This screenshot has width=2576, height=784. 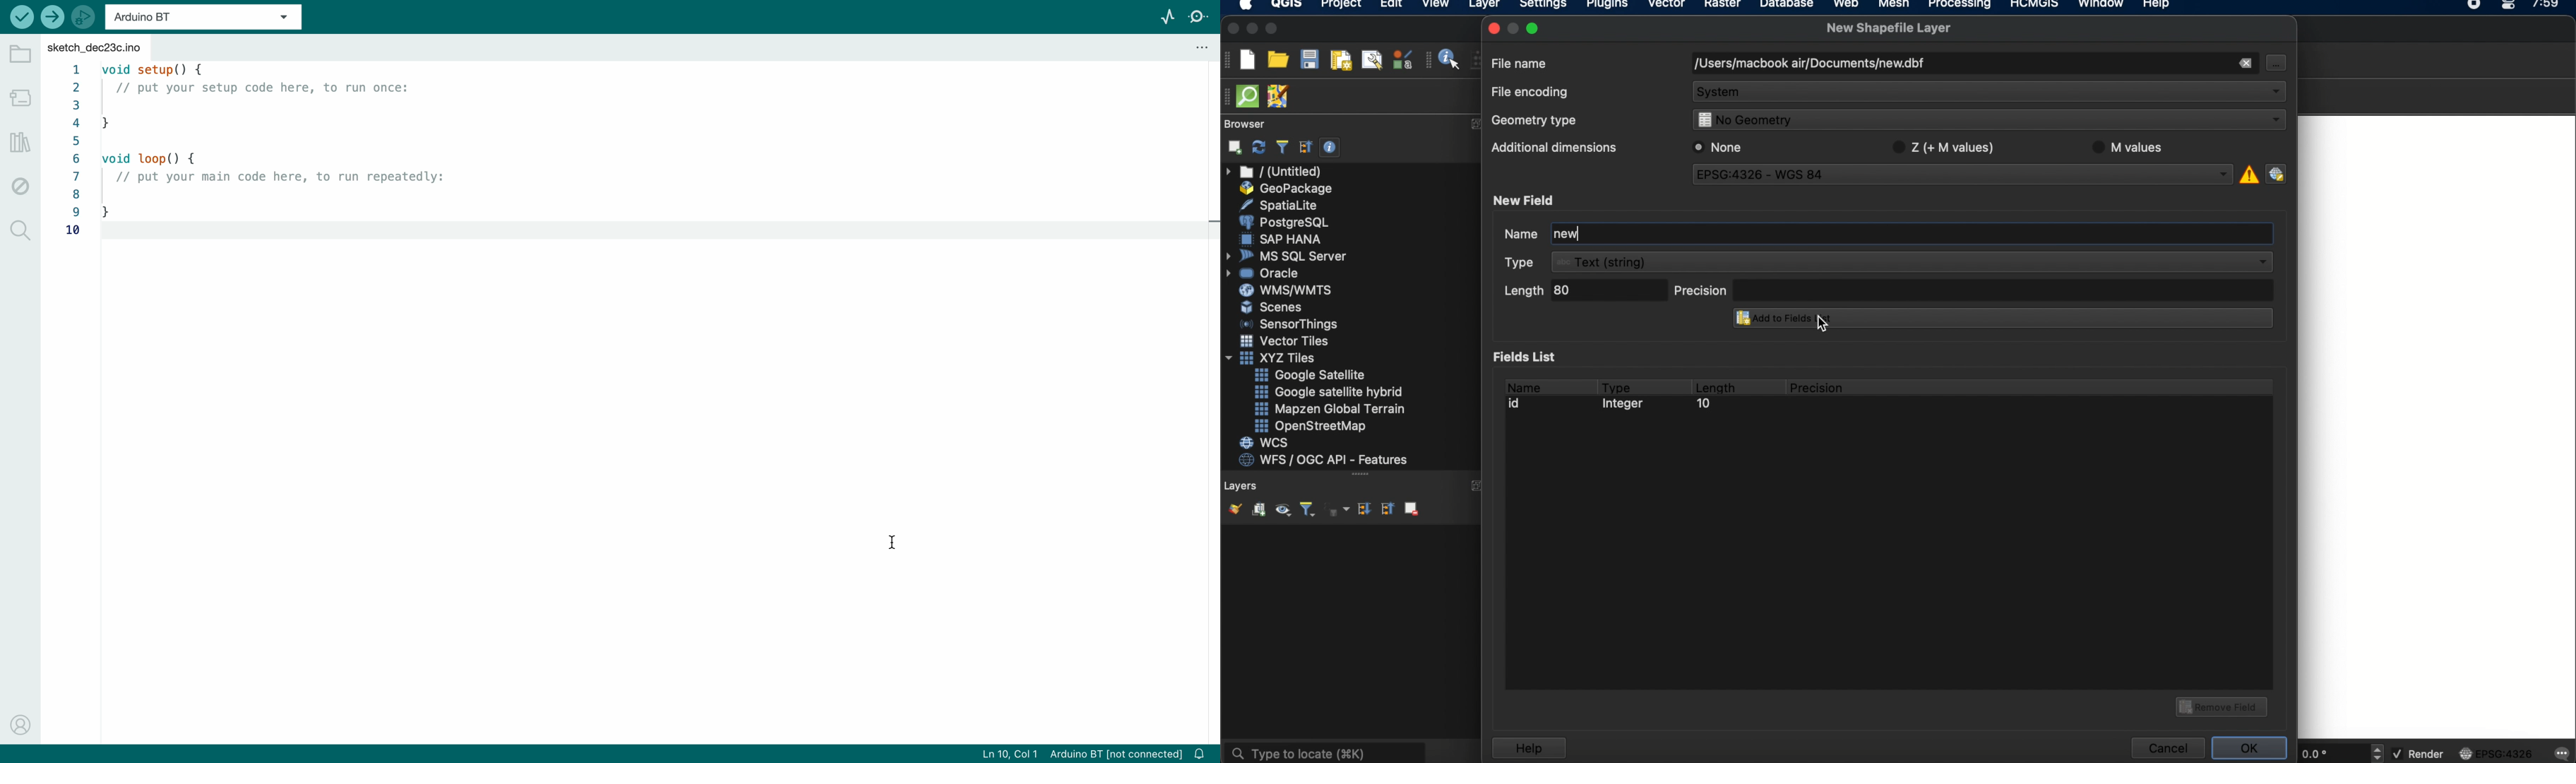 I want to click on field name new, so click(x=1567, y=235).